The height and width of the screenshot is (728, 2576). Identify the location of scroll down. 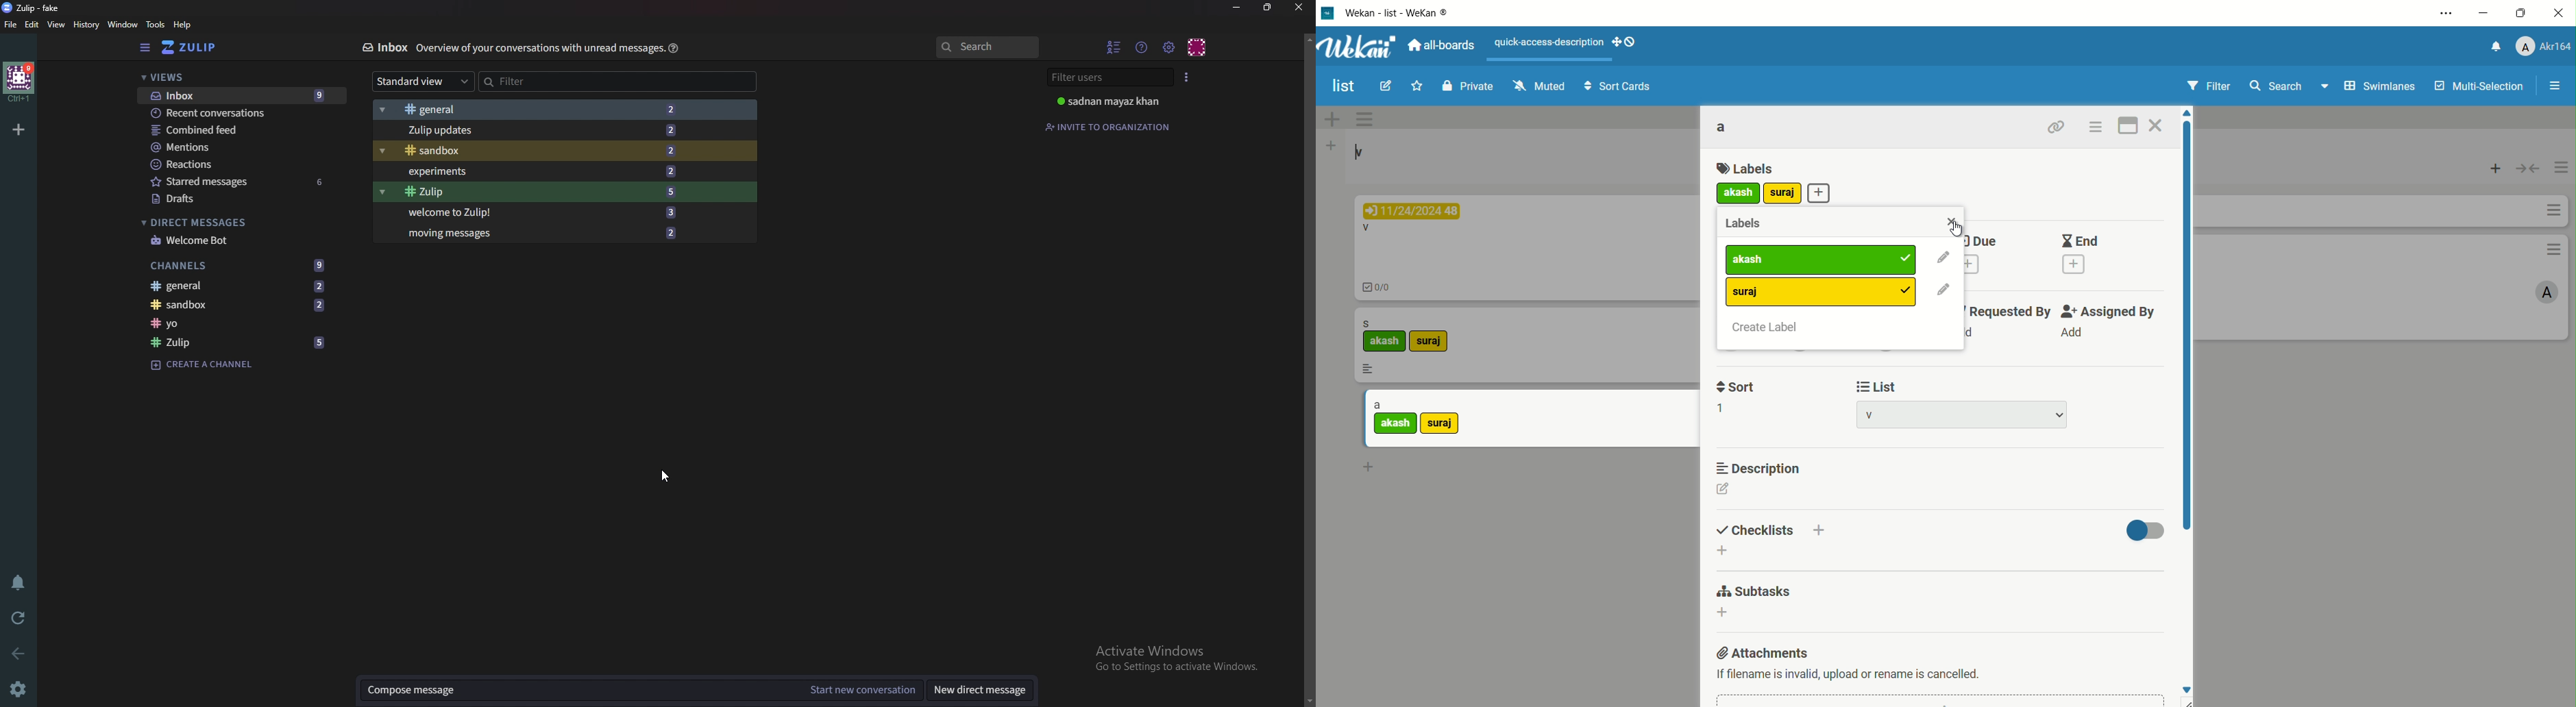
(1308, 702).